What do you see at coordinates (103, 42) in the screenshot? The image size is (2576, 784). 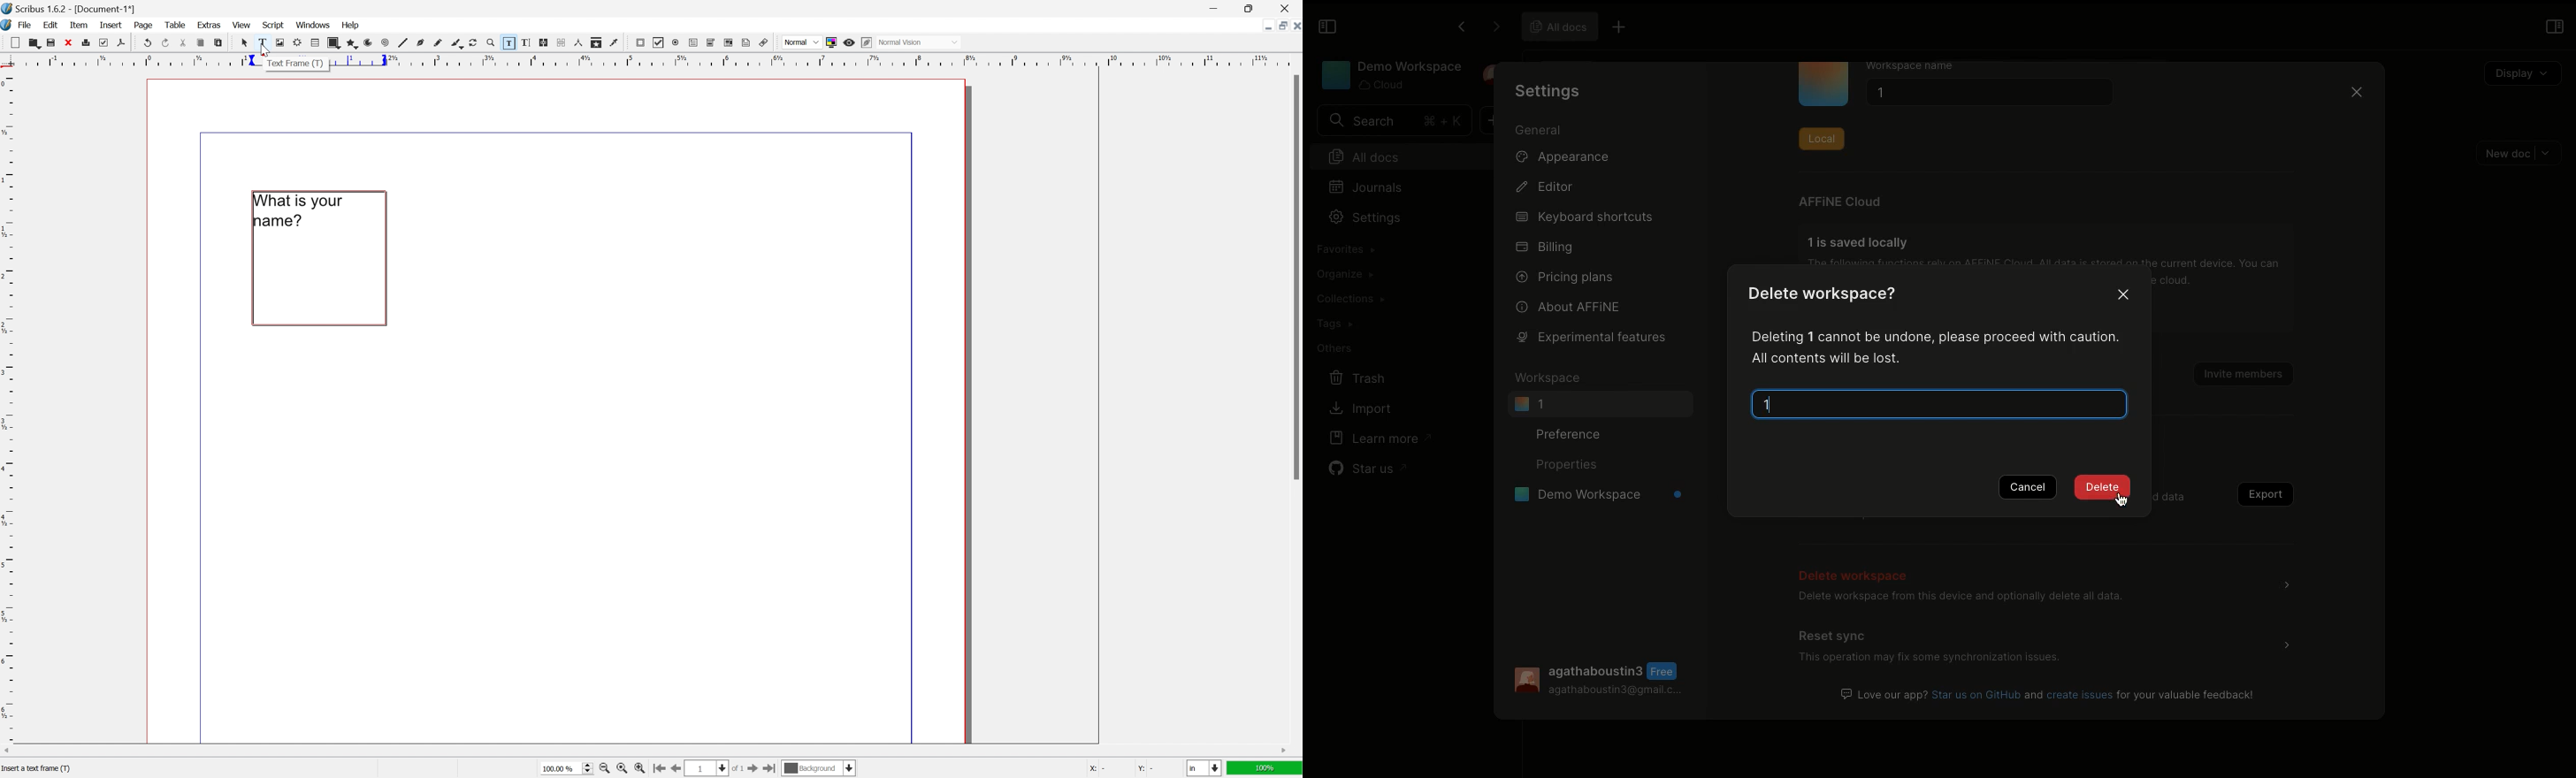 I see `preflight verifier` at bounding box center [103, 42].